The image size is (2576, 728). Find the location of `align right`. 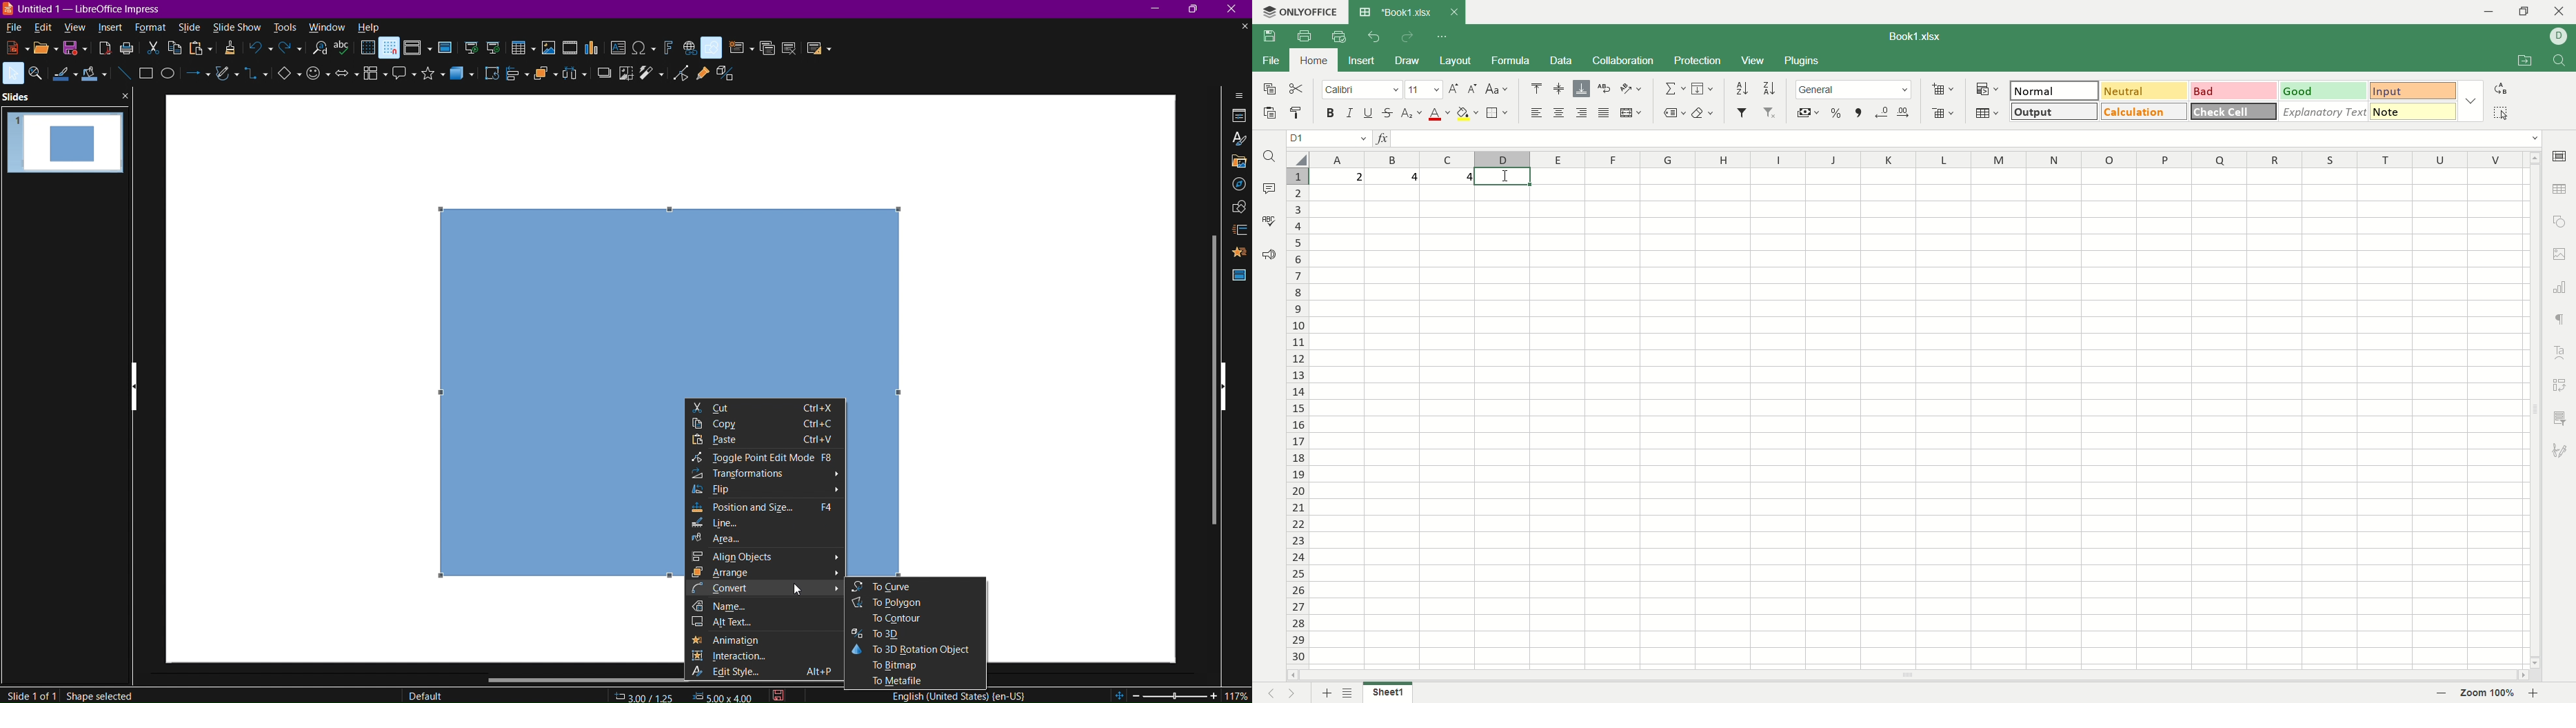

align right is located at coordinates (1584, 113).